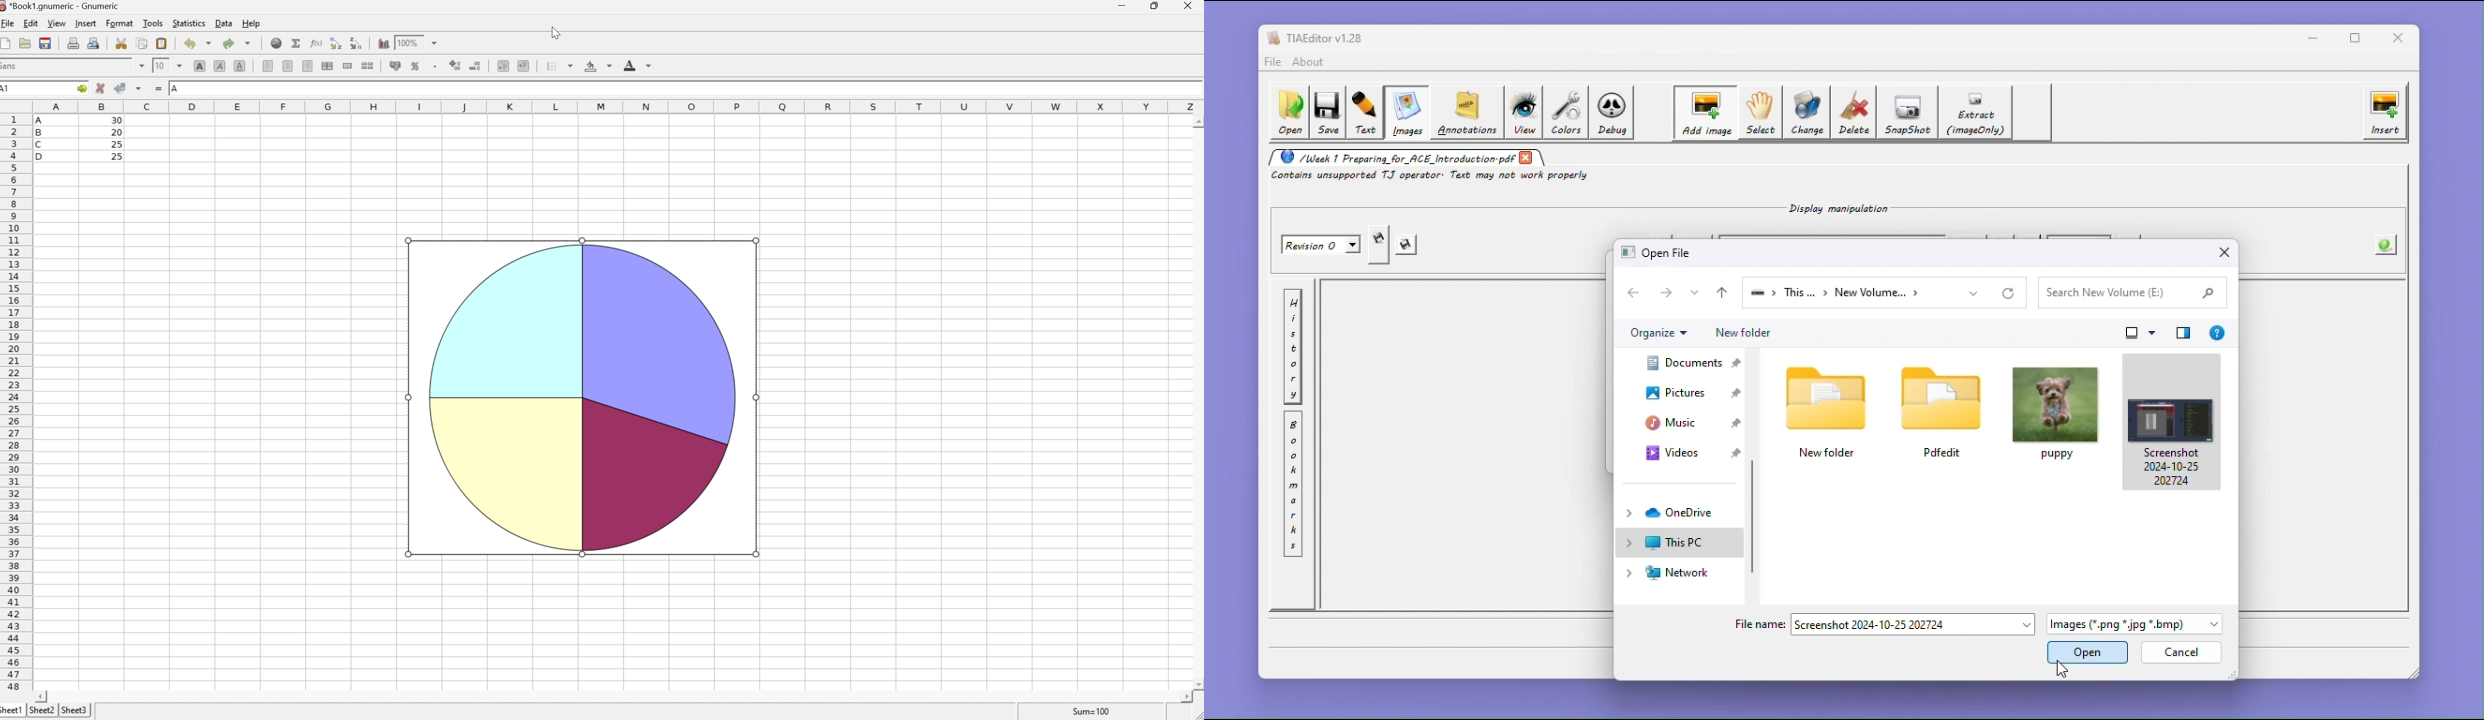  Describe the element at coordinates (582, 397) in the screenshot. I see `Pie Chart` at that location.